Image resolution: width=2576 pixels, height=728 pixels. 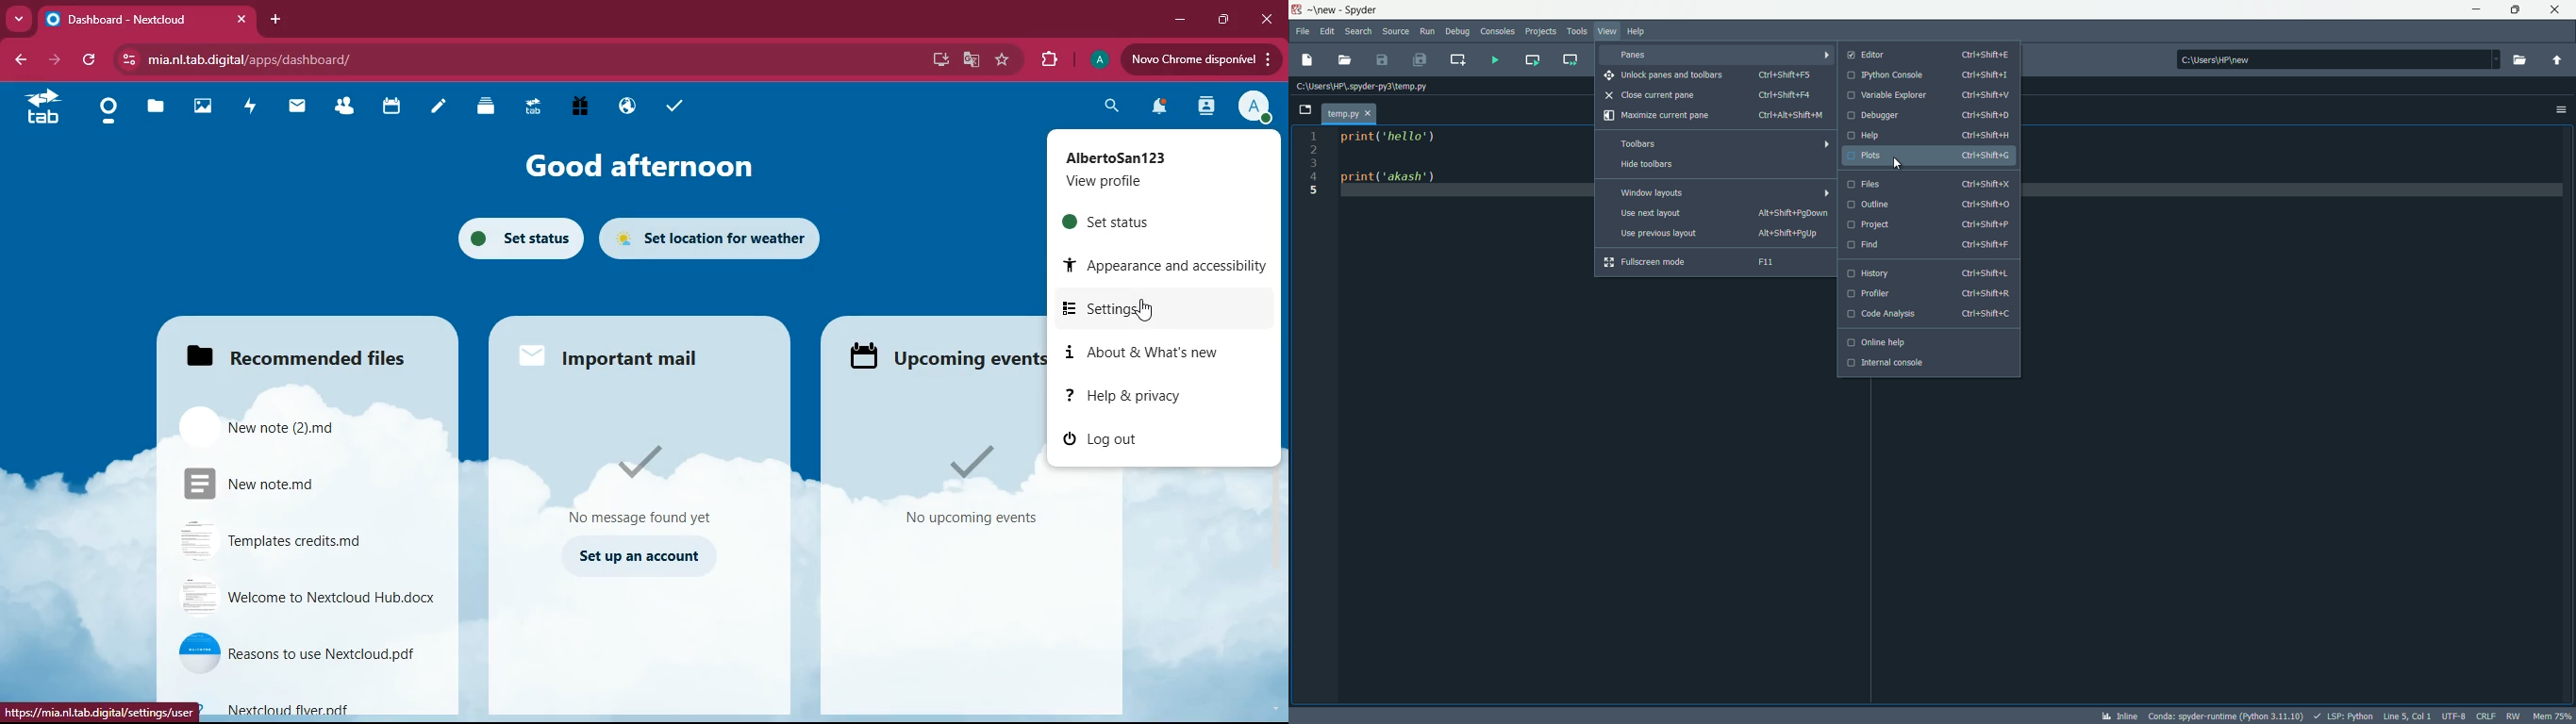 I want to click on minimize, so click(x=2478, y=9).